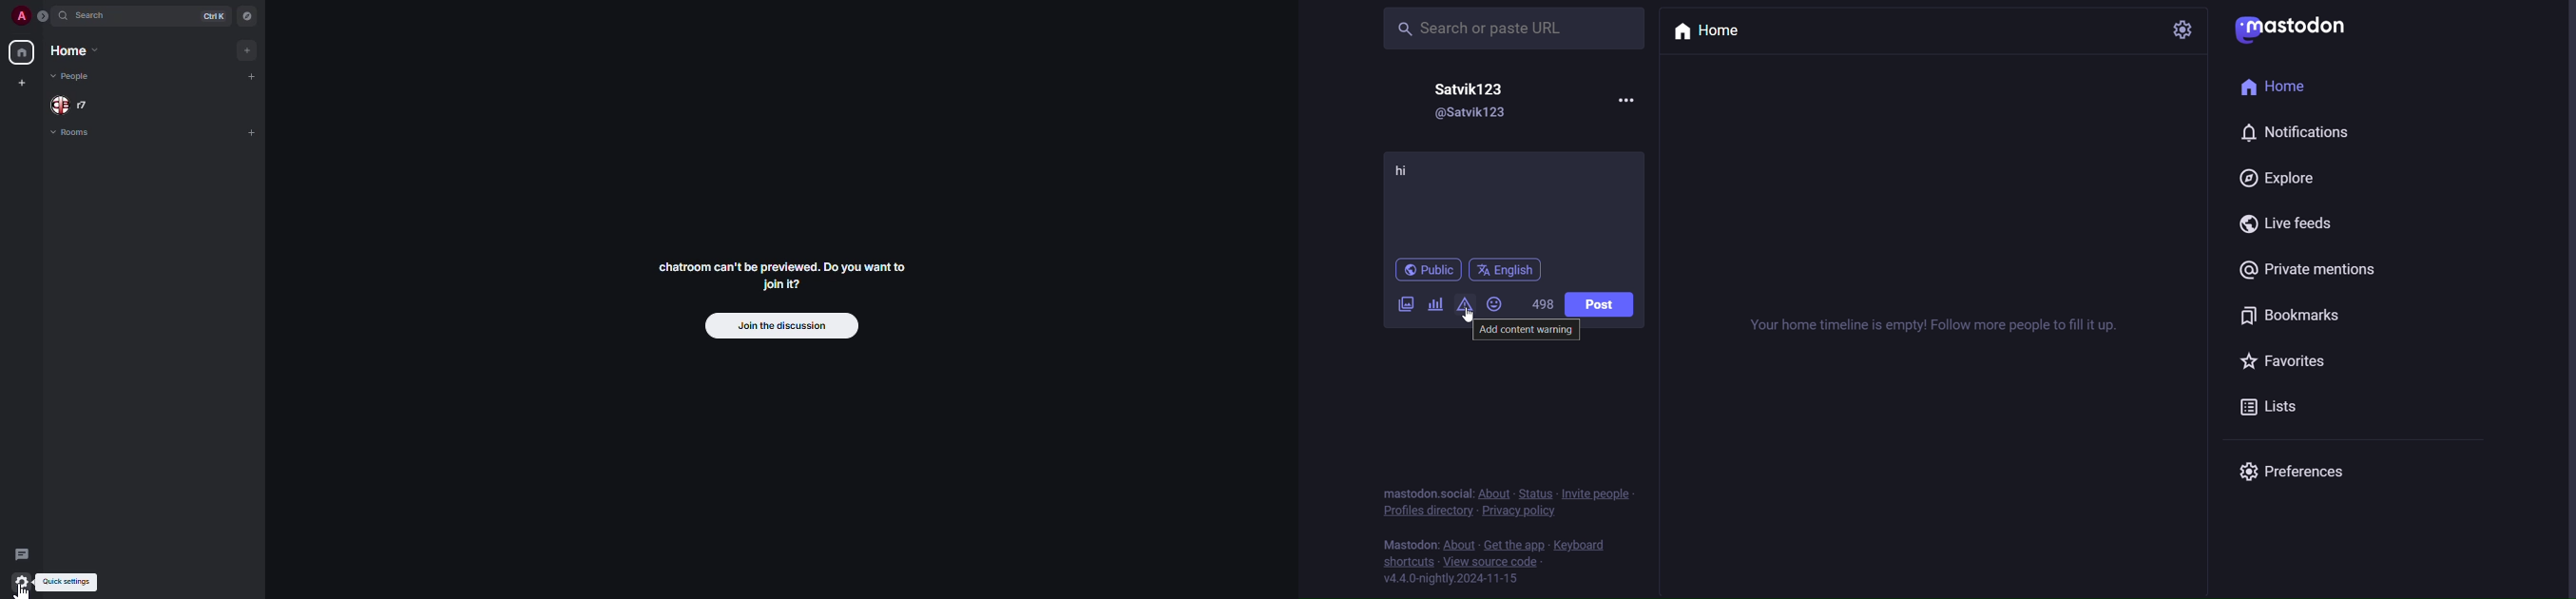 The image size is (2576, 616). I want to click on favorites, so click(2287, 362).